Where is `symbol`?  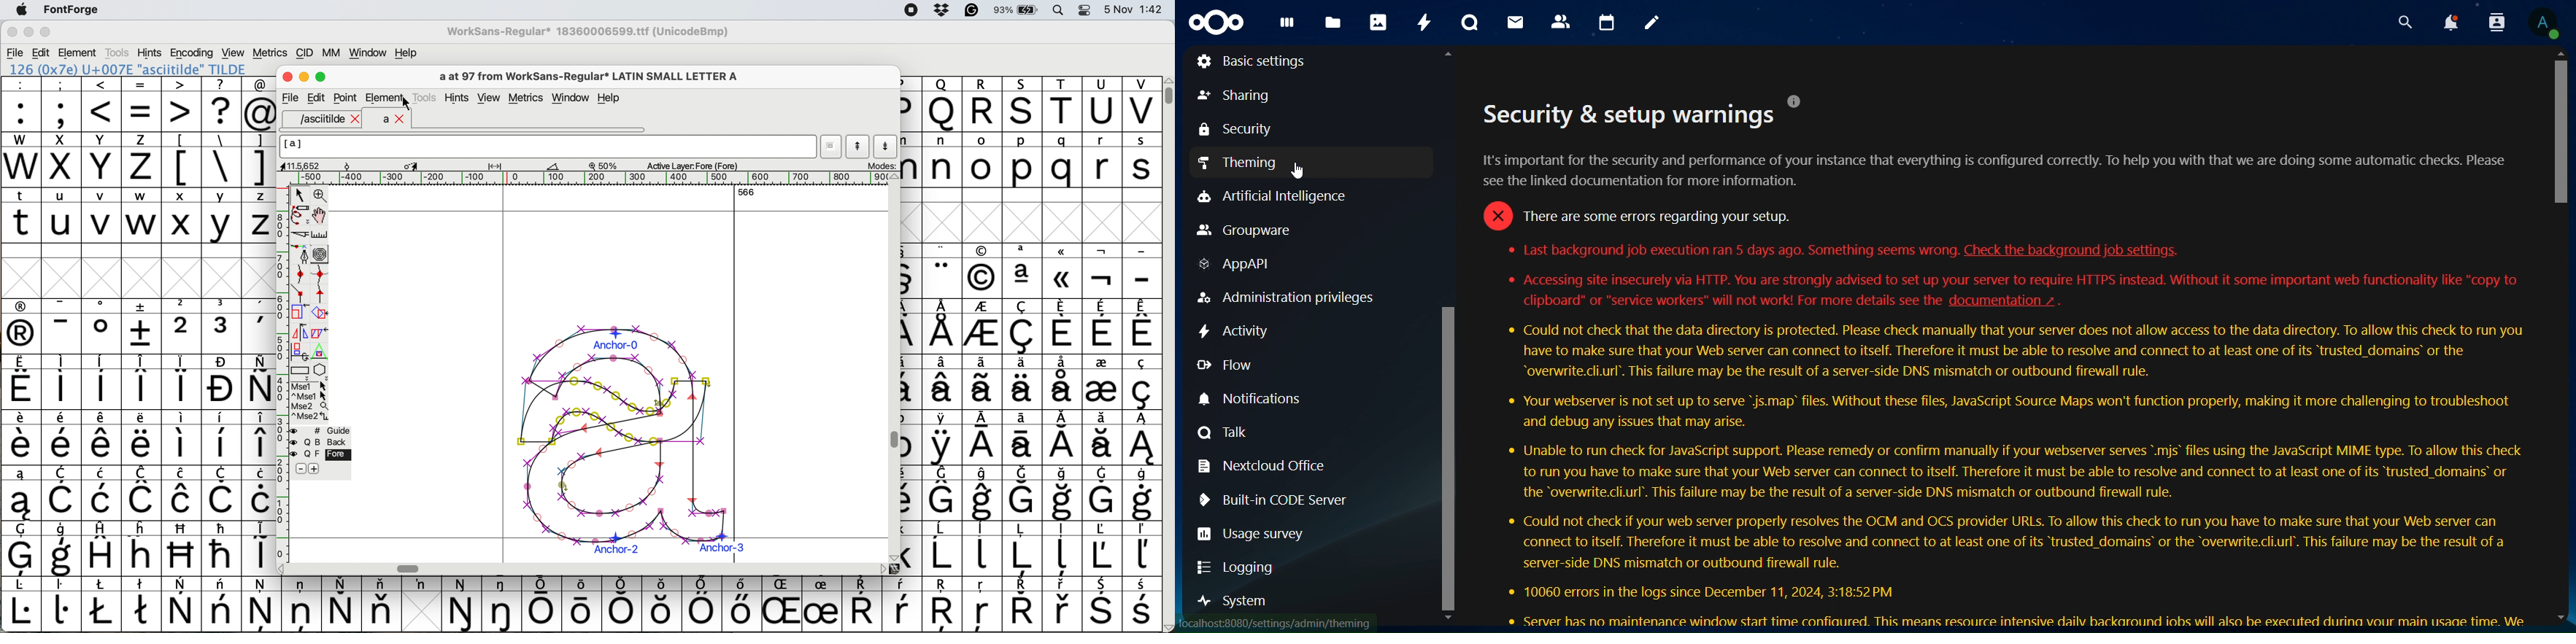 symbol is located at coordinates (1063, 604).